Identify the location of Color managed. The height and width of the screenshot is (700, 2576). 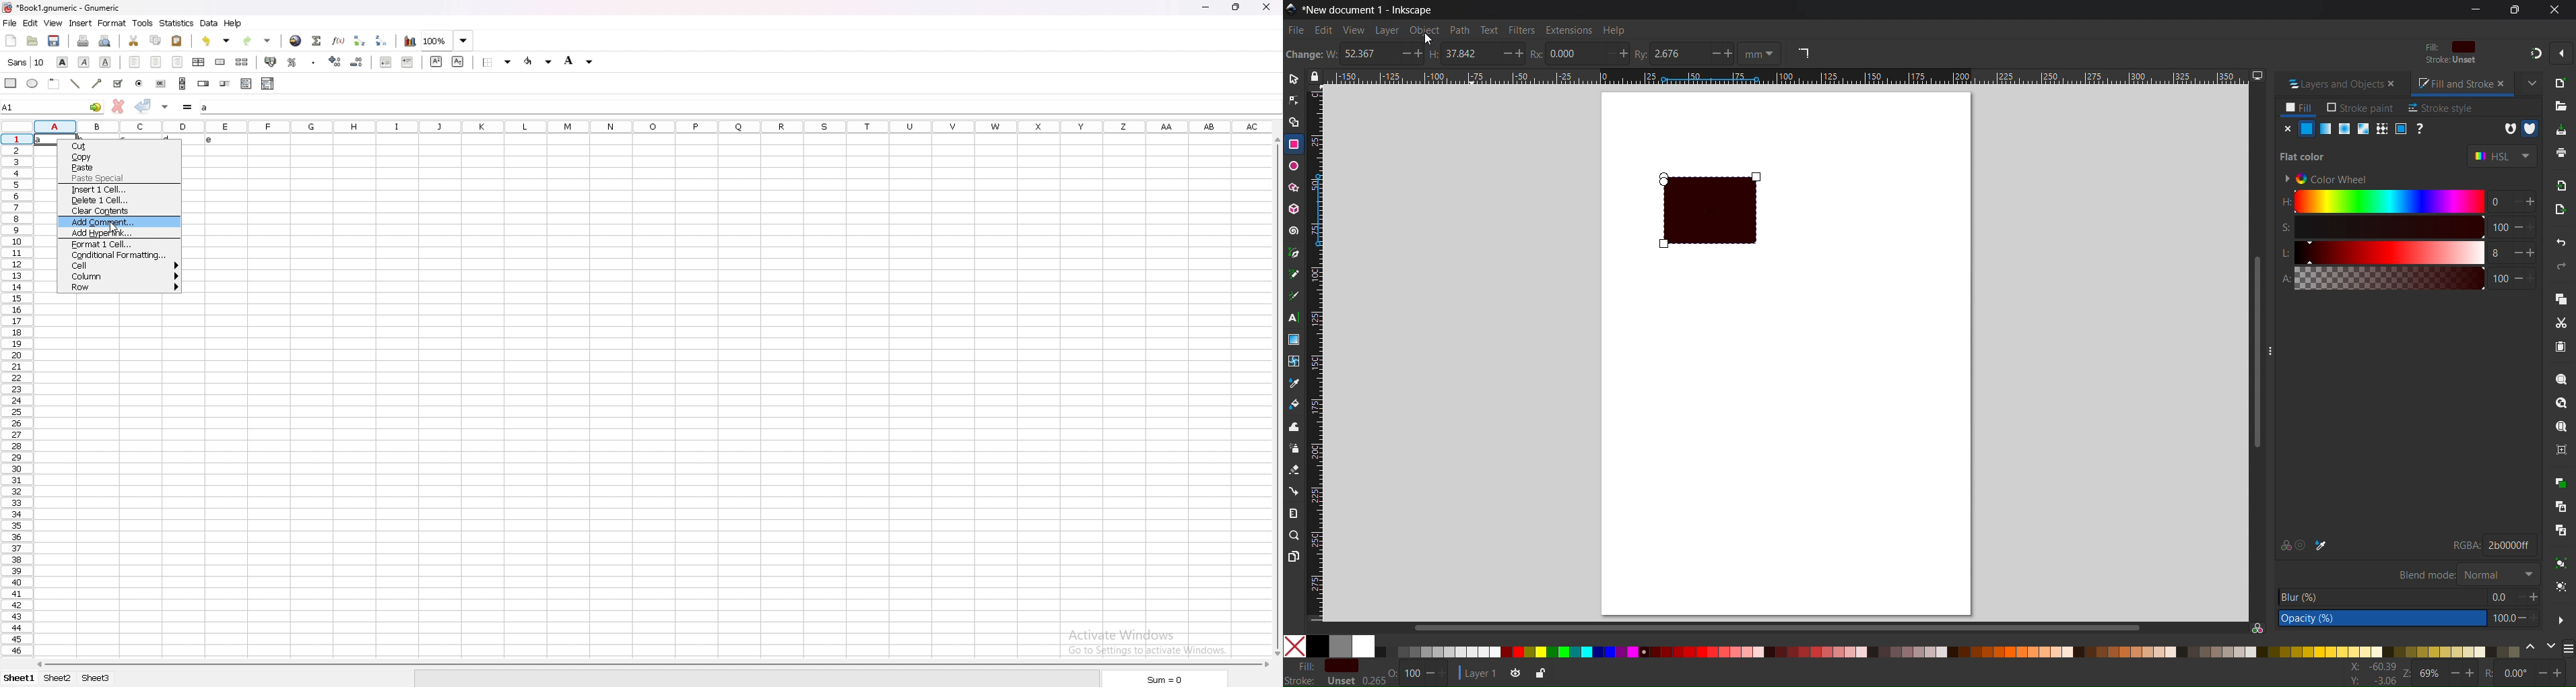
(2284, 545).